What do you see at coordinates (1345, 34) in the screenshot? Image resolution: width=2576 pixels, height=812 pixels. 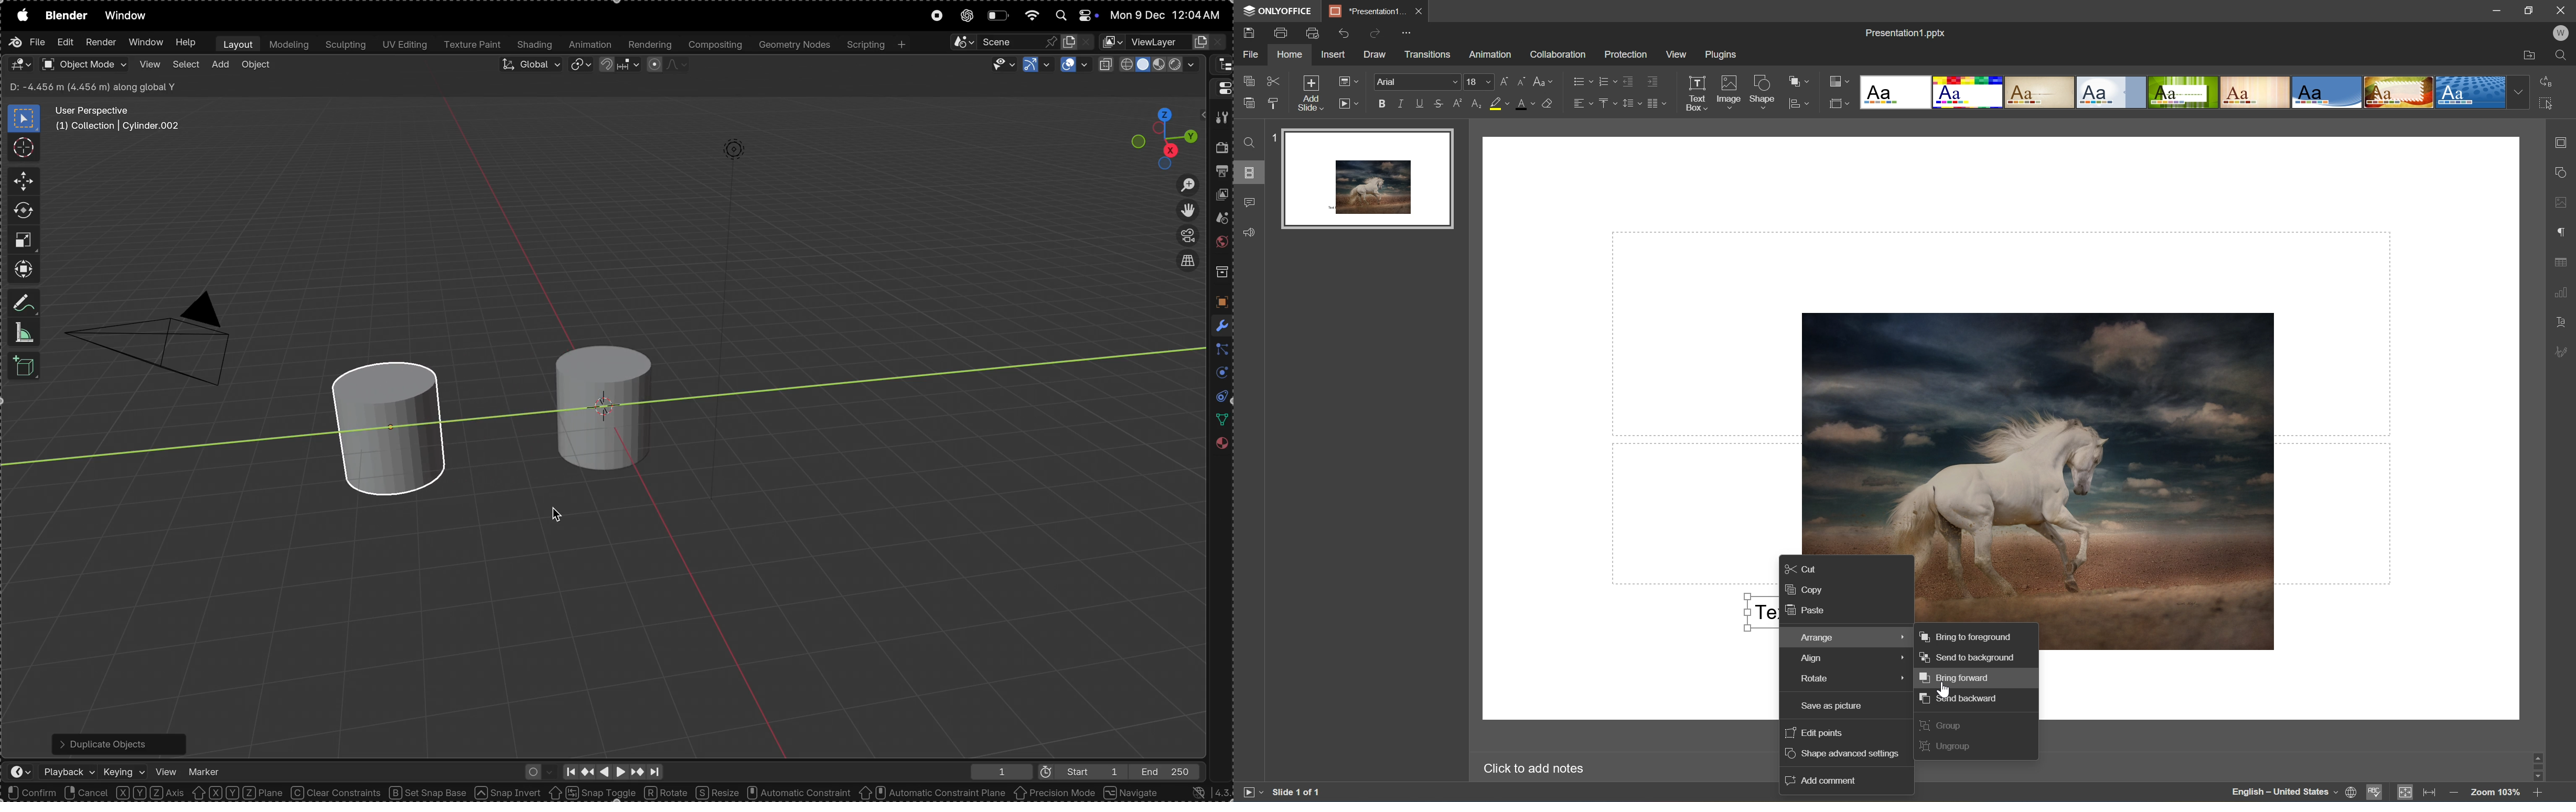 I see `Undo` at bounding box center [1345, 34].